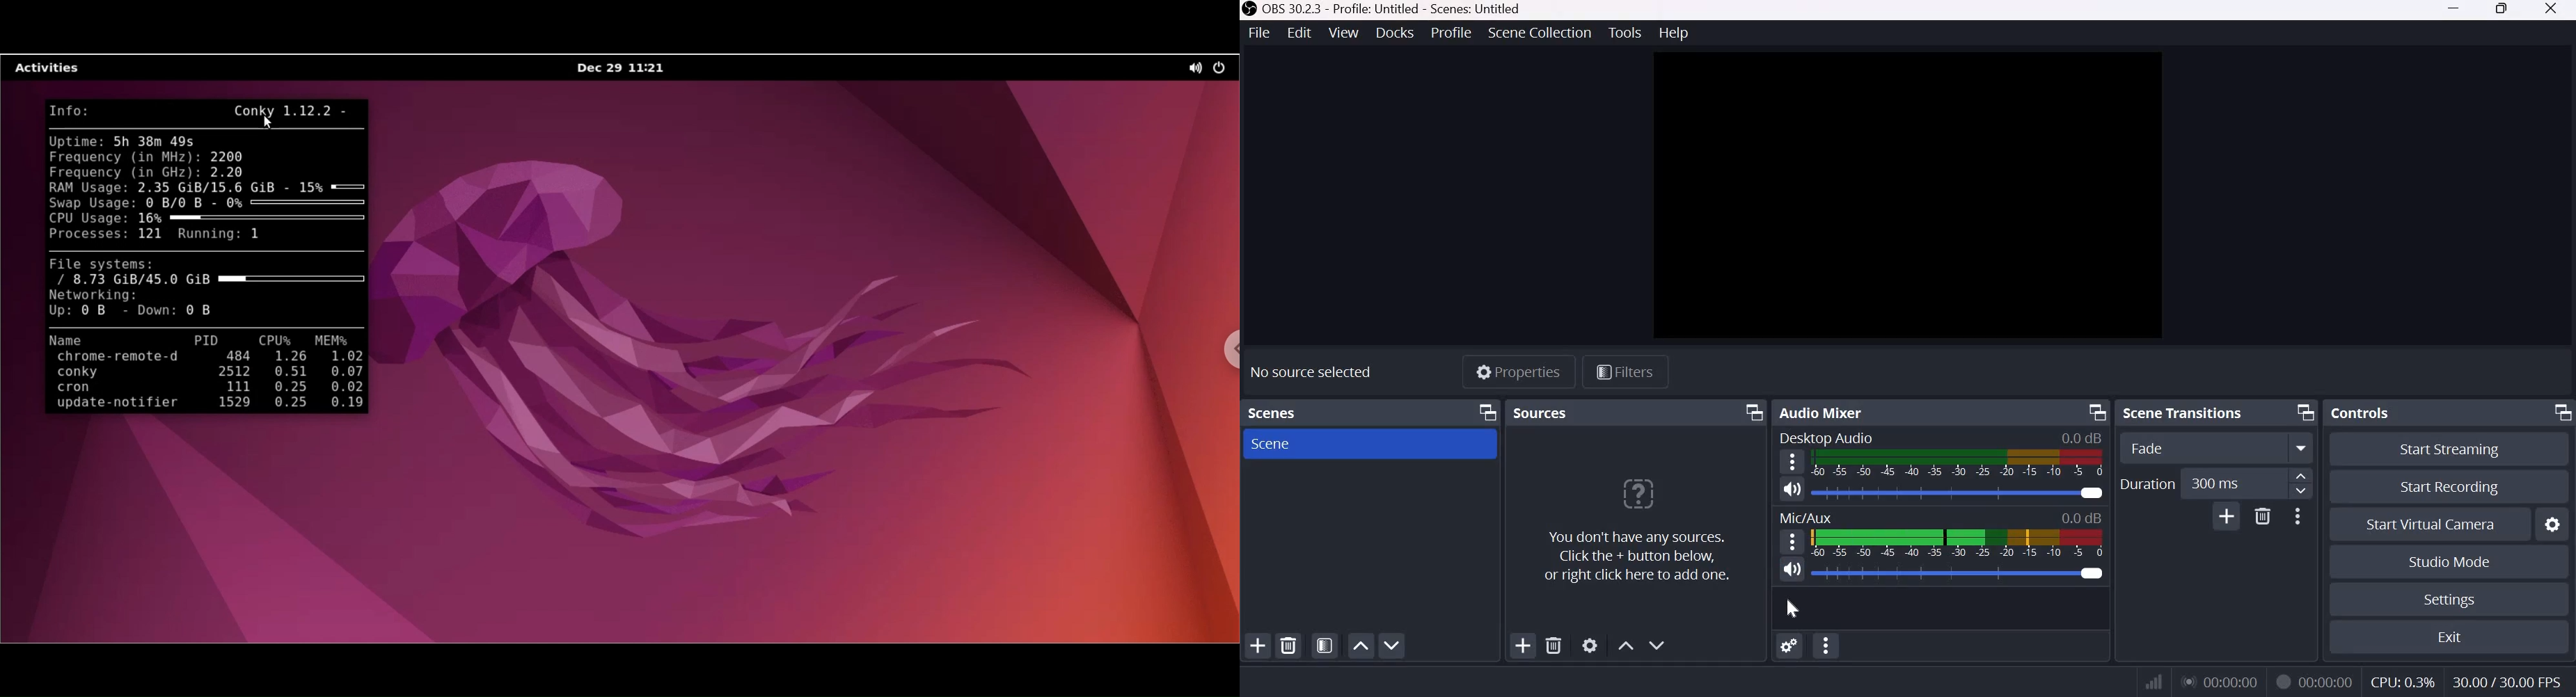  What do you see at coordinates (2282, 682) in the screenshot?
I see `Recording Status Icon` at bounding box center [2282, 682].